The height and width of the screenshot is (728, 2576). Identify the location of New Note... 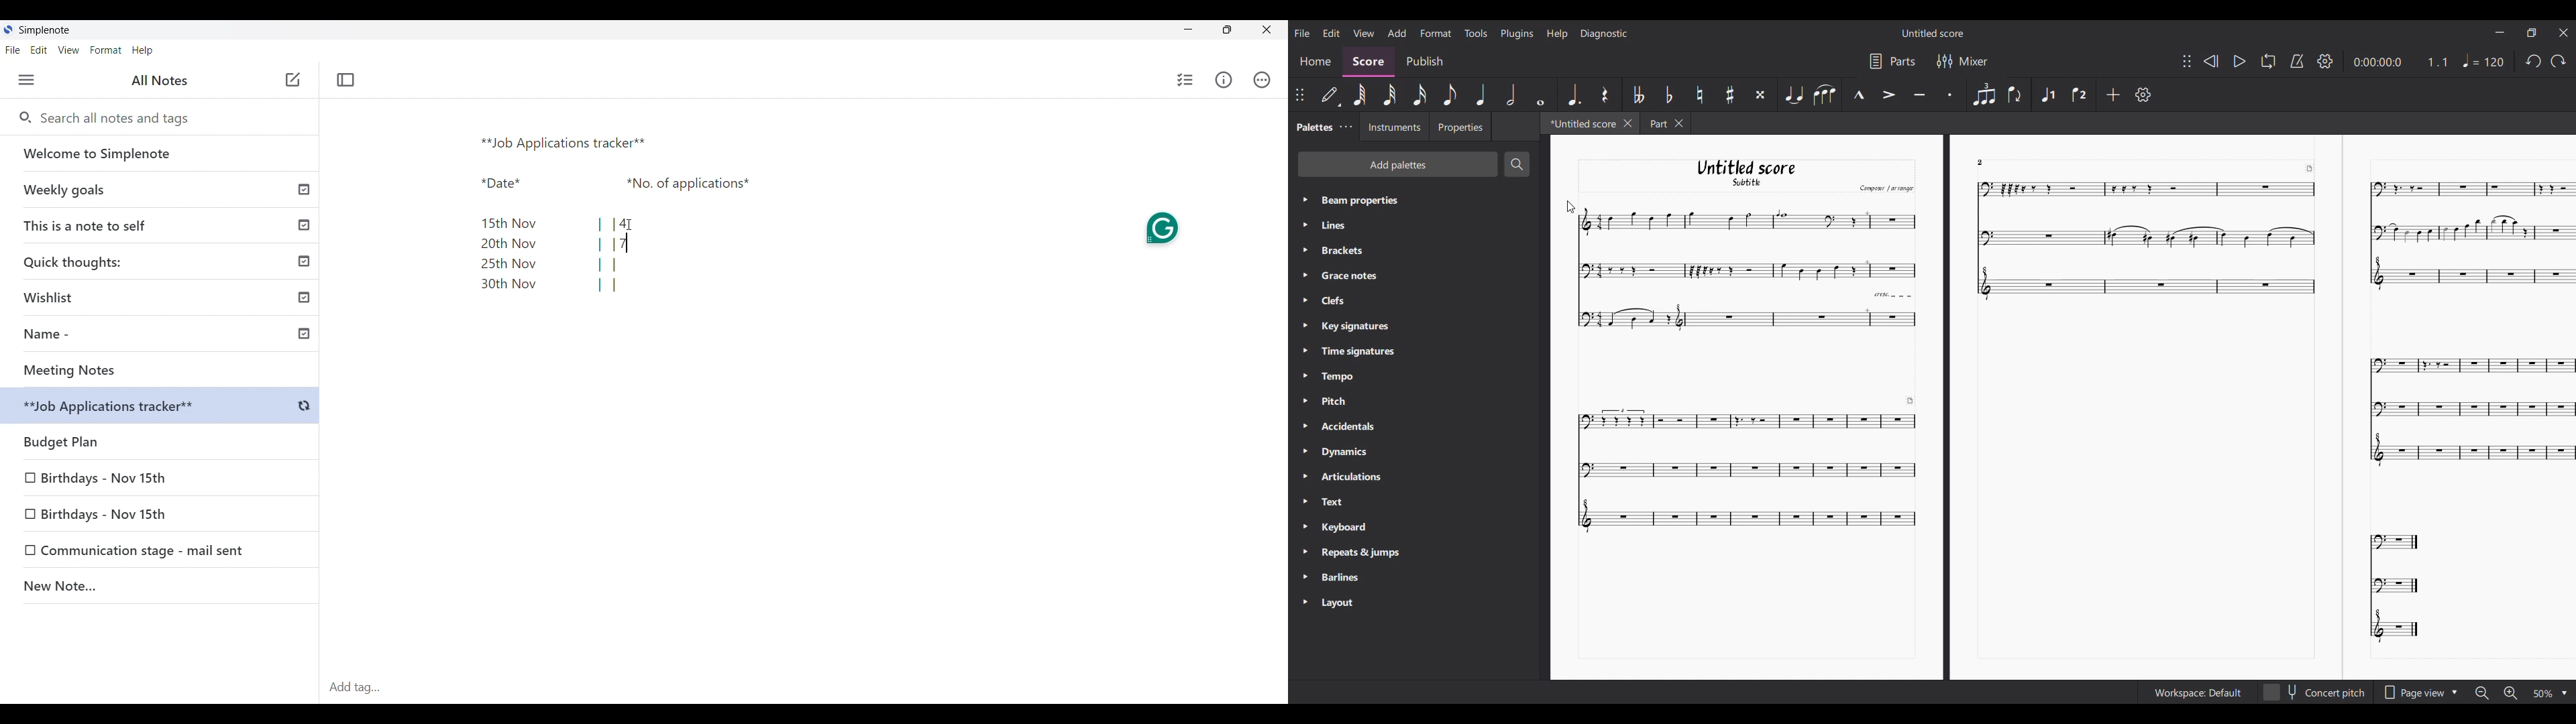
(160, 588).